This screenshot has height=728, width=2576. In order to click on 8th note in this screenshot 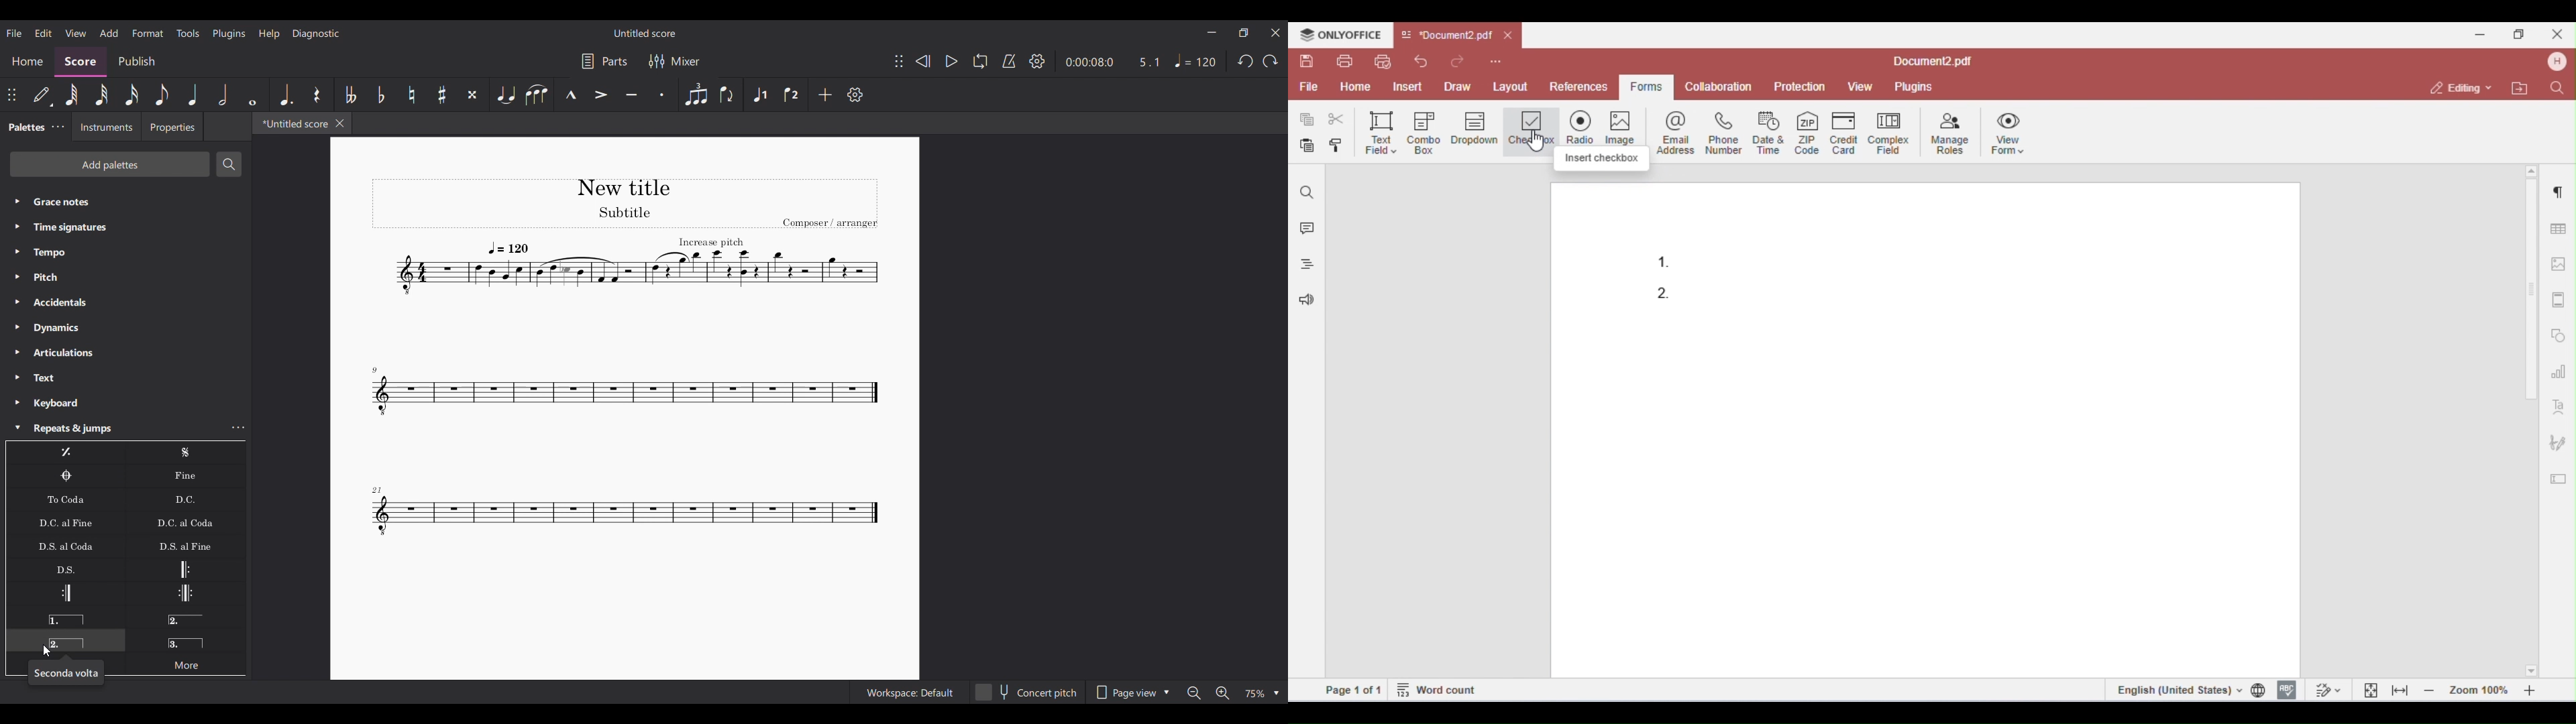, I will do `click(162, 95)`.